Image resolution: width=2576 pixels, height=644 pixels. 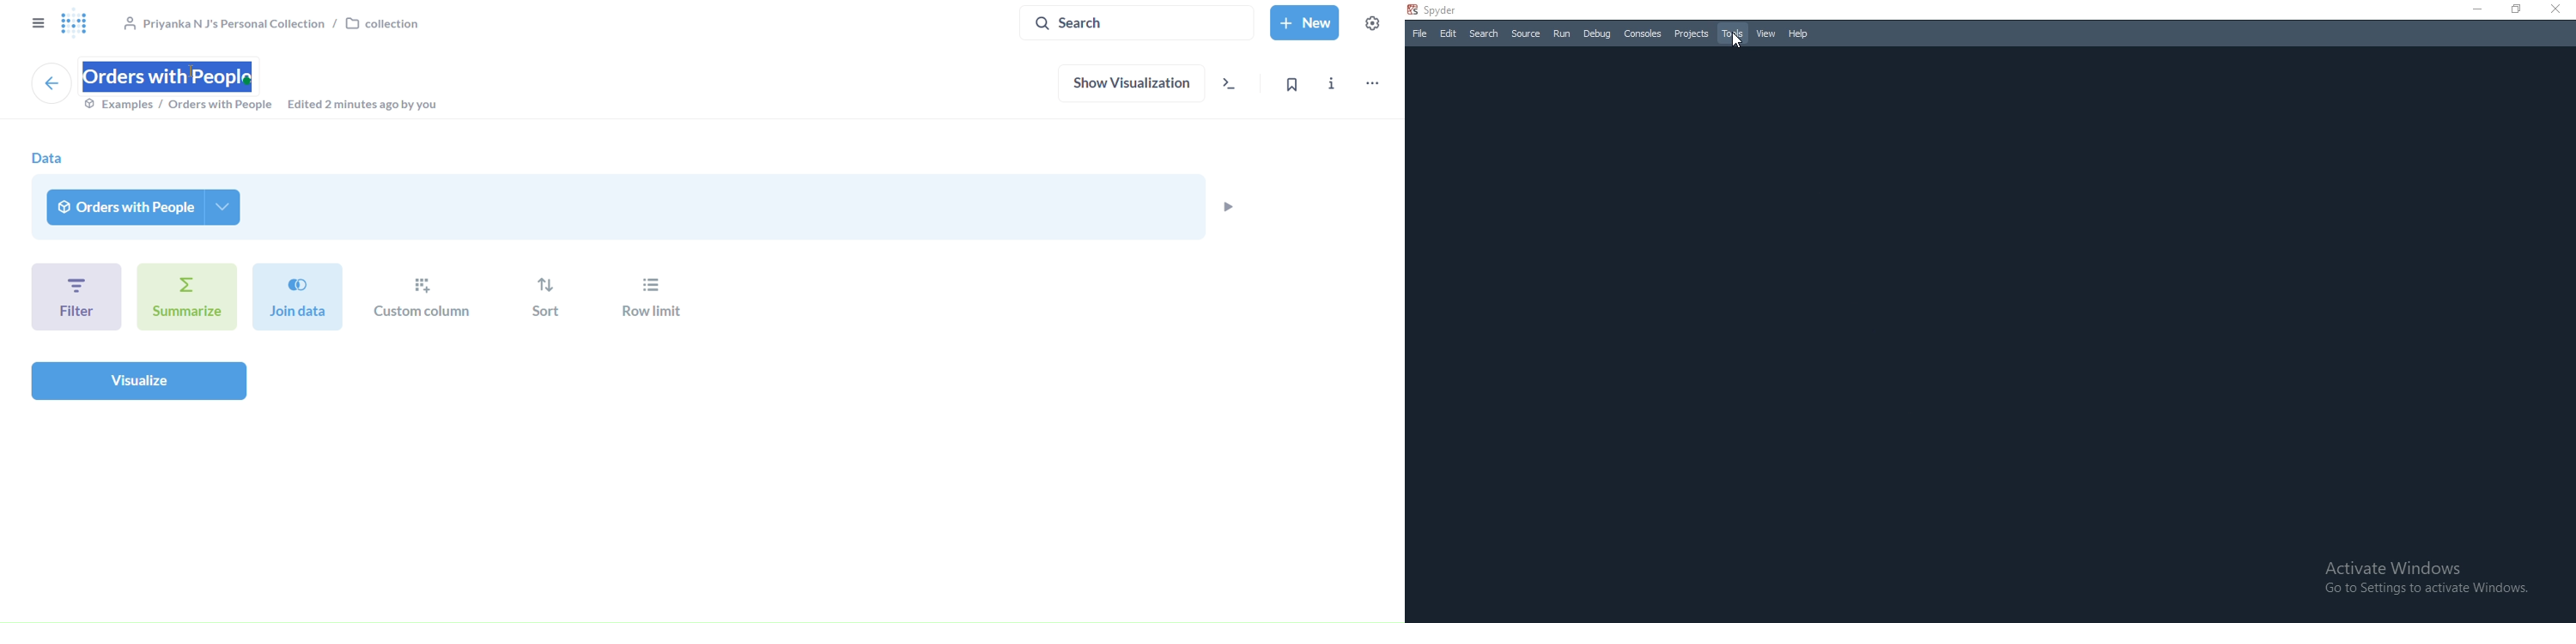 What do you see at coordinates (51, 83) in the screenshot?
I see `back` at bounding box center [51, 83].